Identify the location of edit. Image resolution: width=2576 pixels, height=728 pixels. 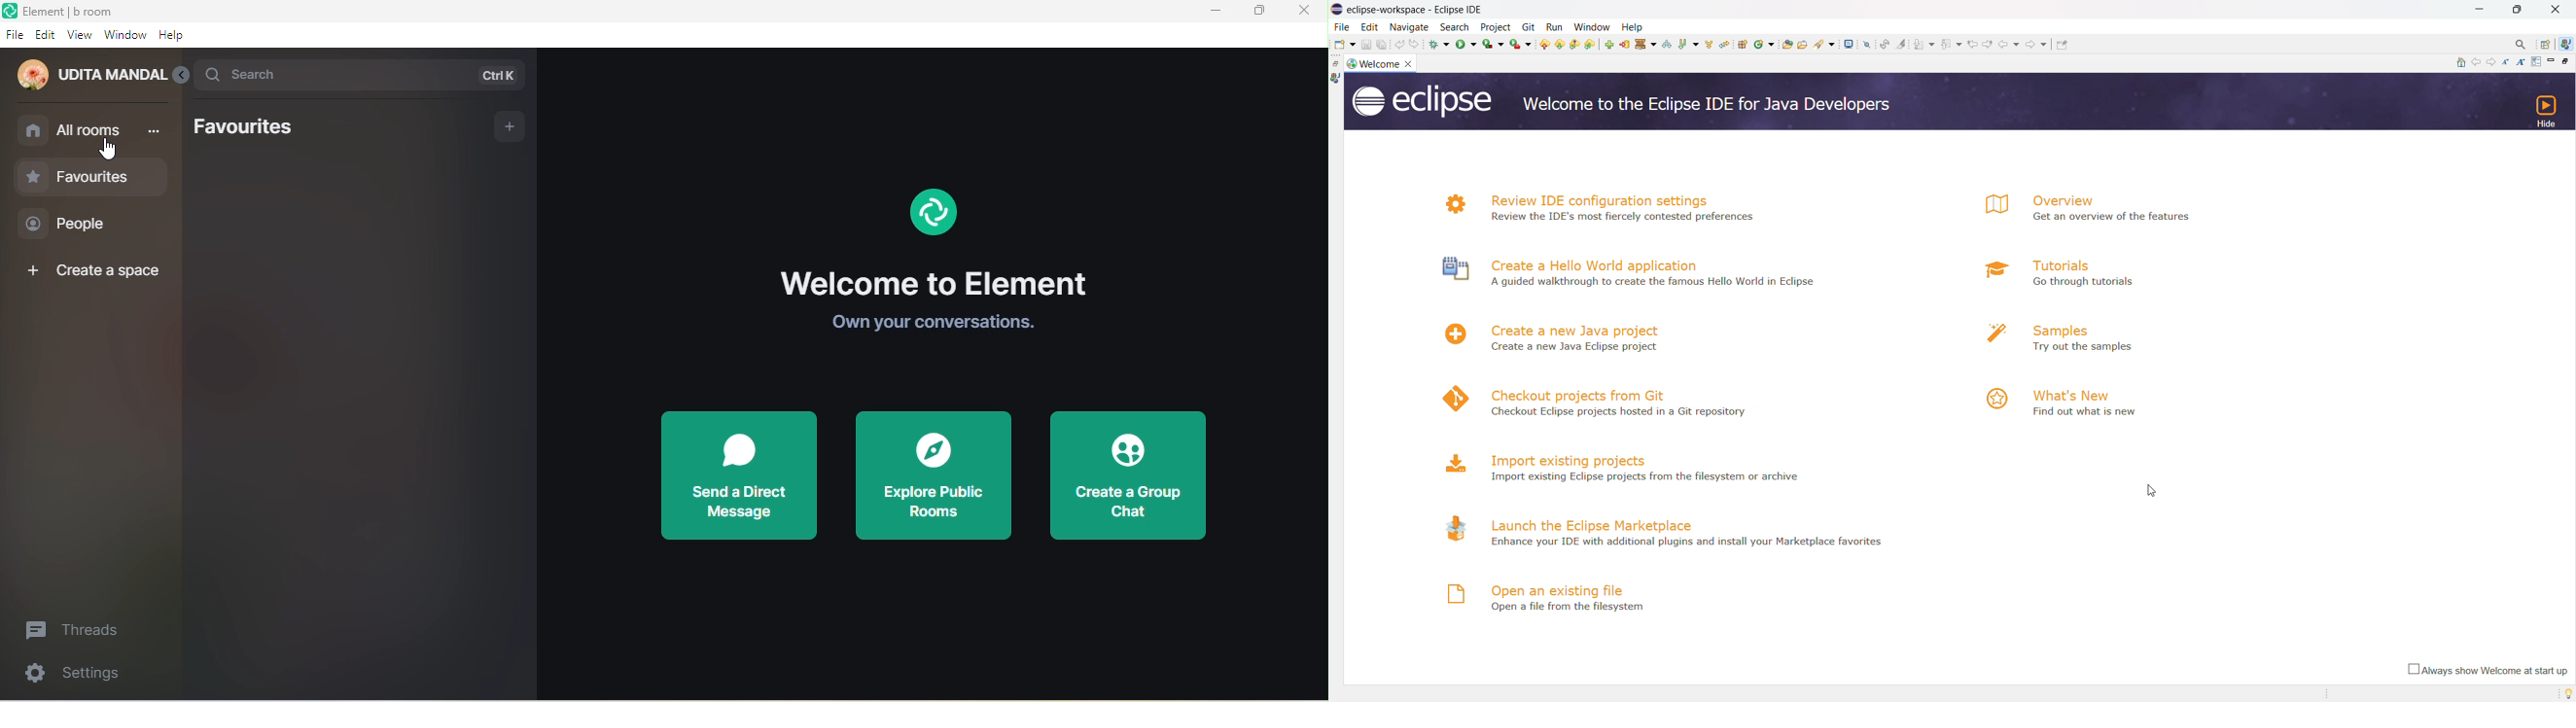
(1369, 27).